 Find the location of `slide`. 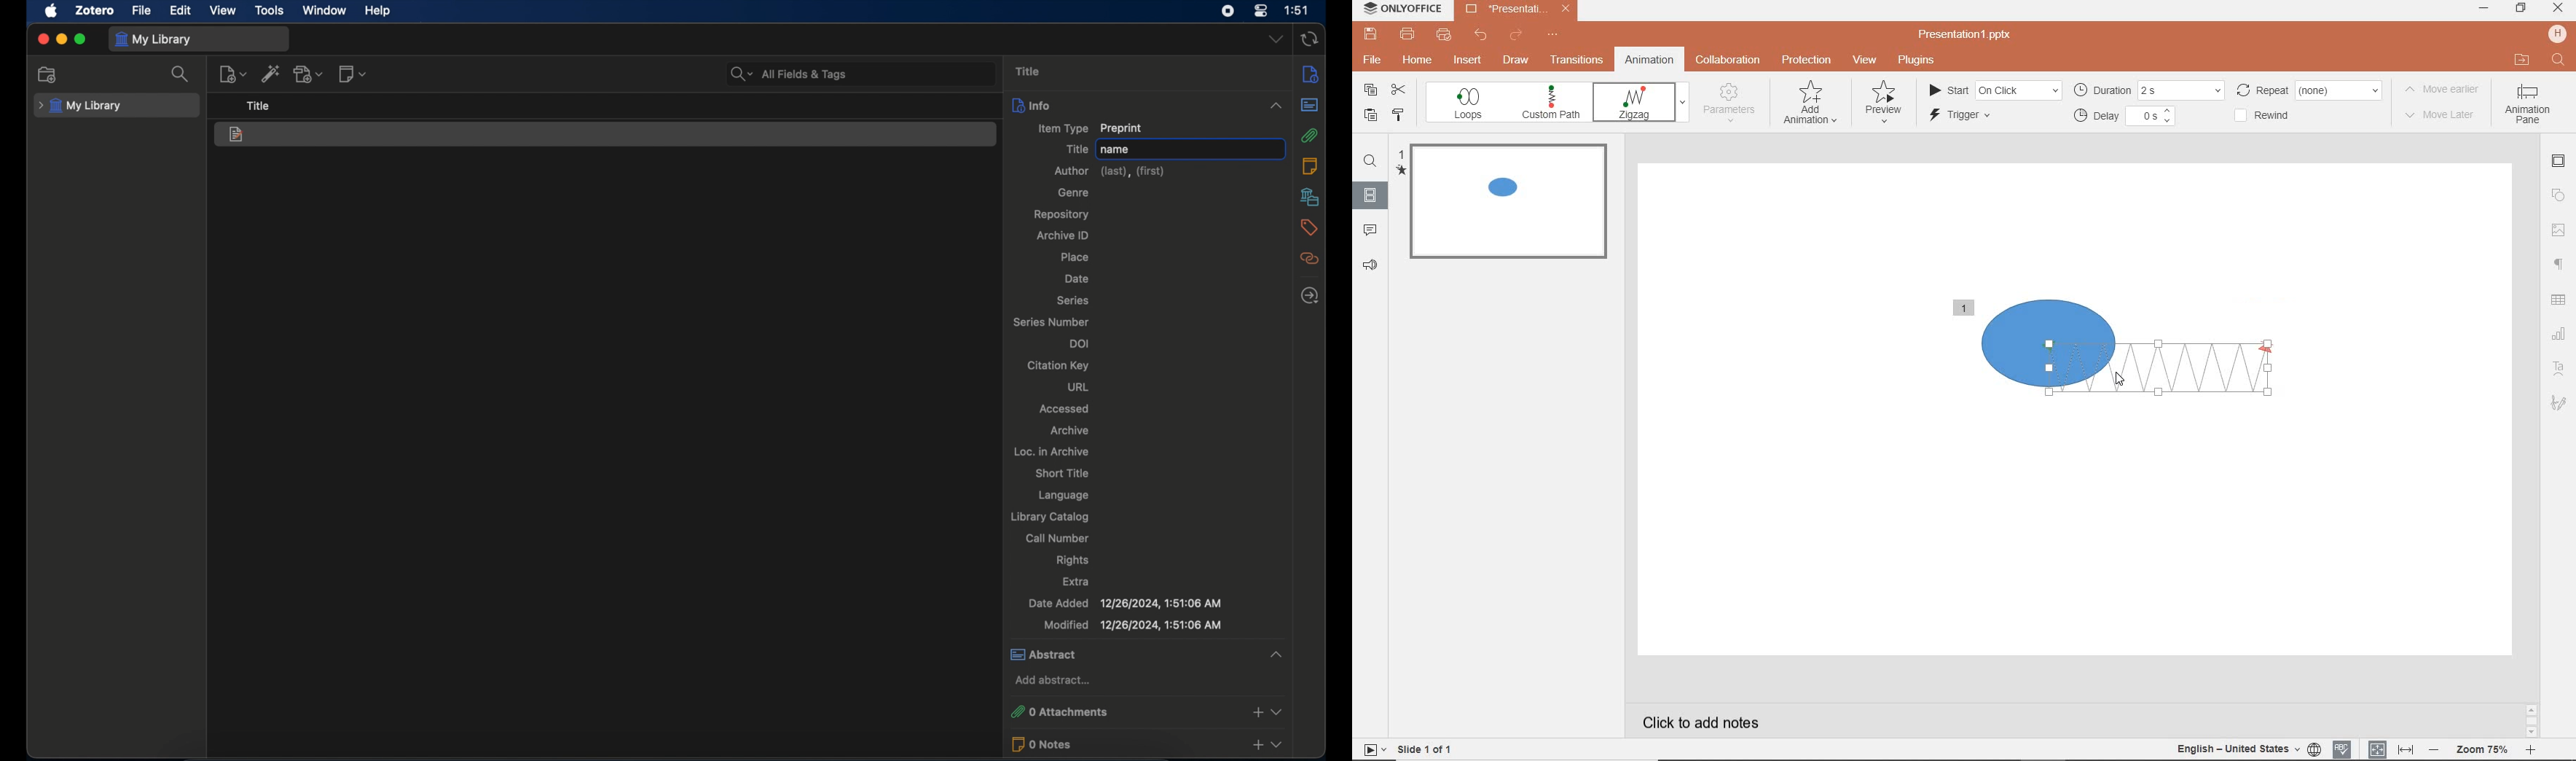

slide is located at coordinates (1370, 196).